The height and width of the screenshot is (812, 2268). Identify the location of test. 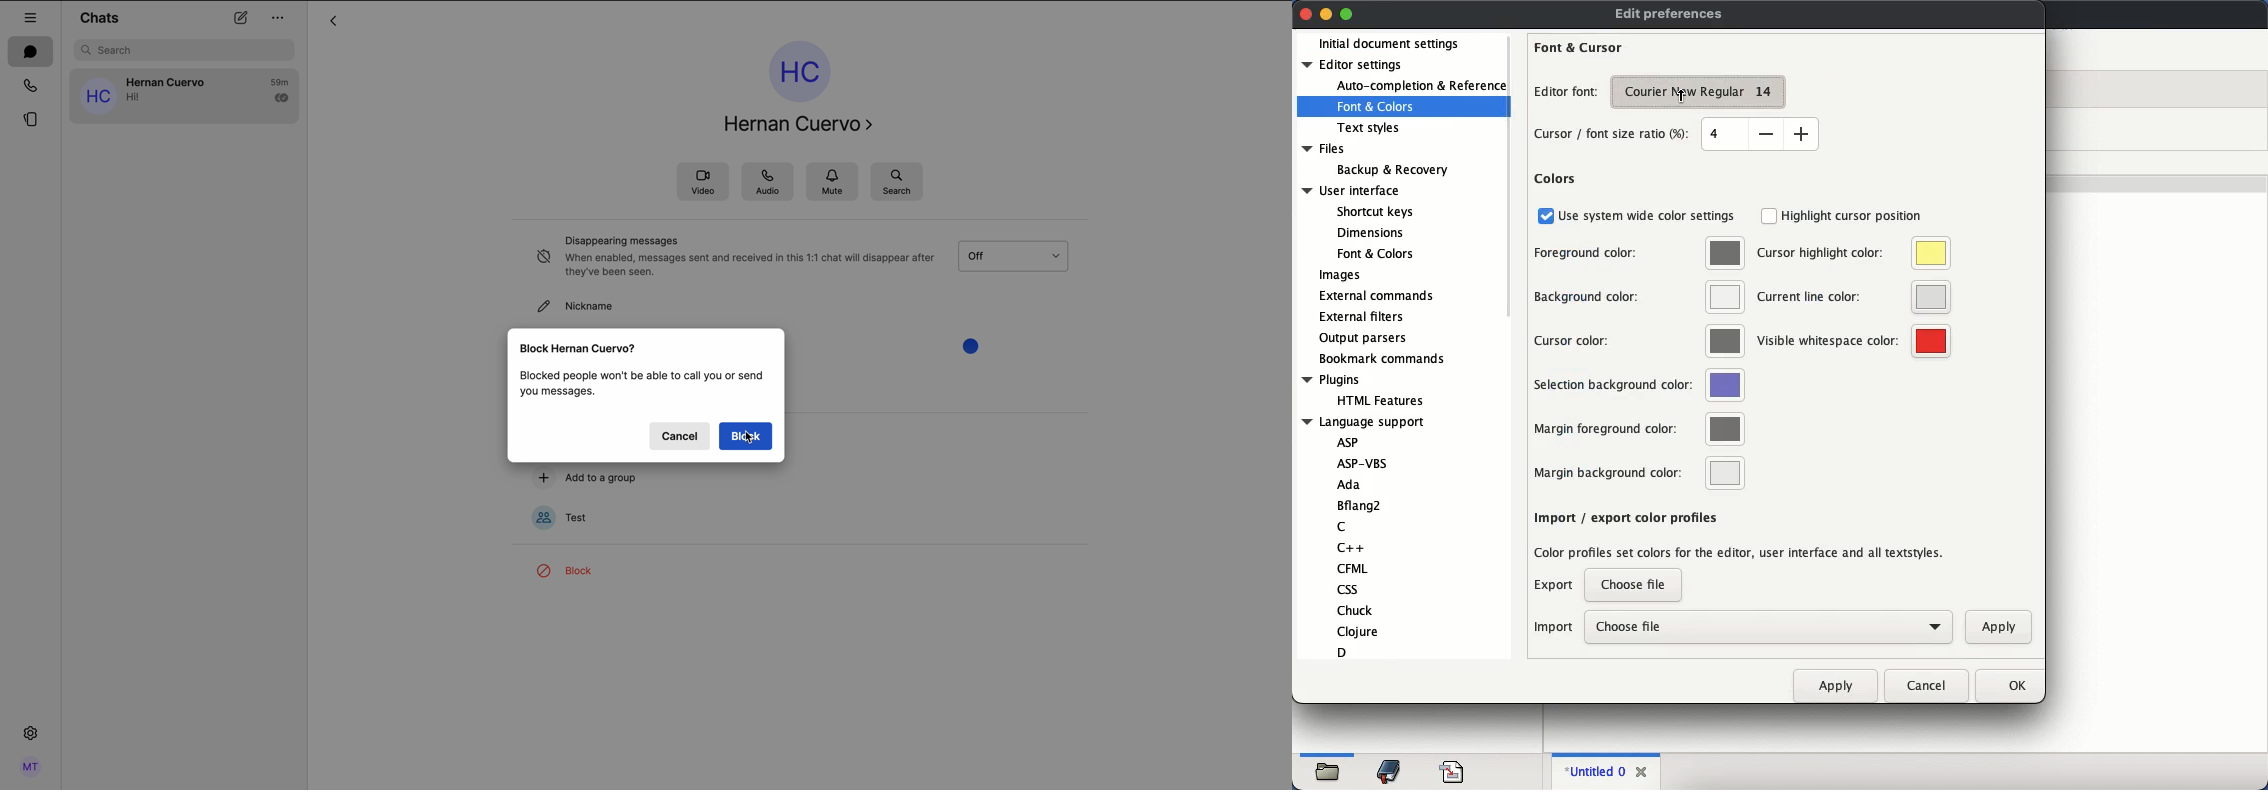
(560, 517).